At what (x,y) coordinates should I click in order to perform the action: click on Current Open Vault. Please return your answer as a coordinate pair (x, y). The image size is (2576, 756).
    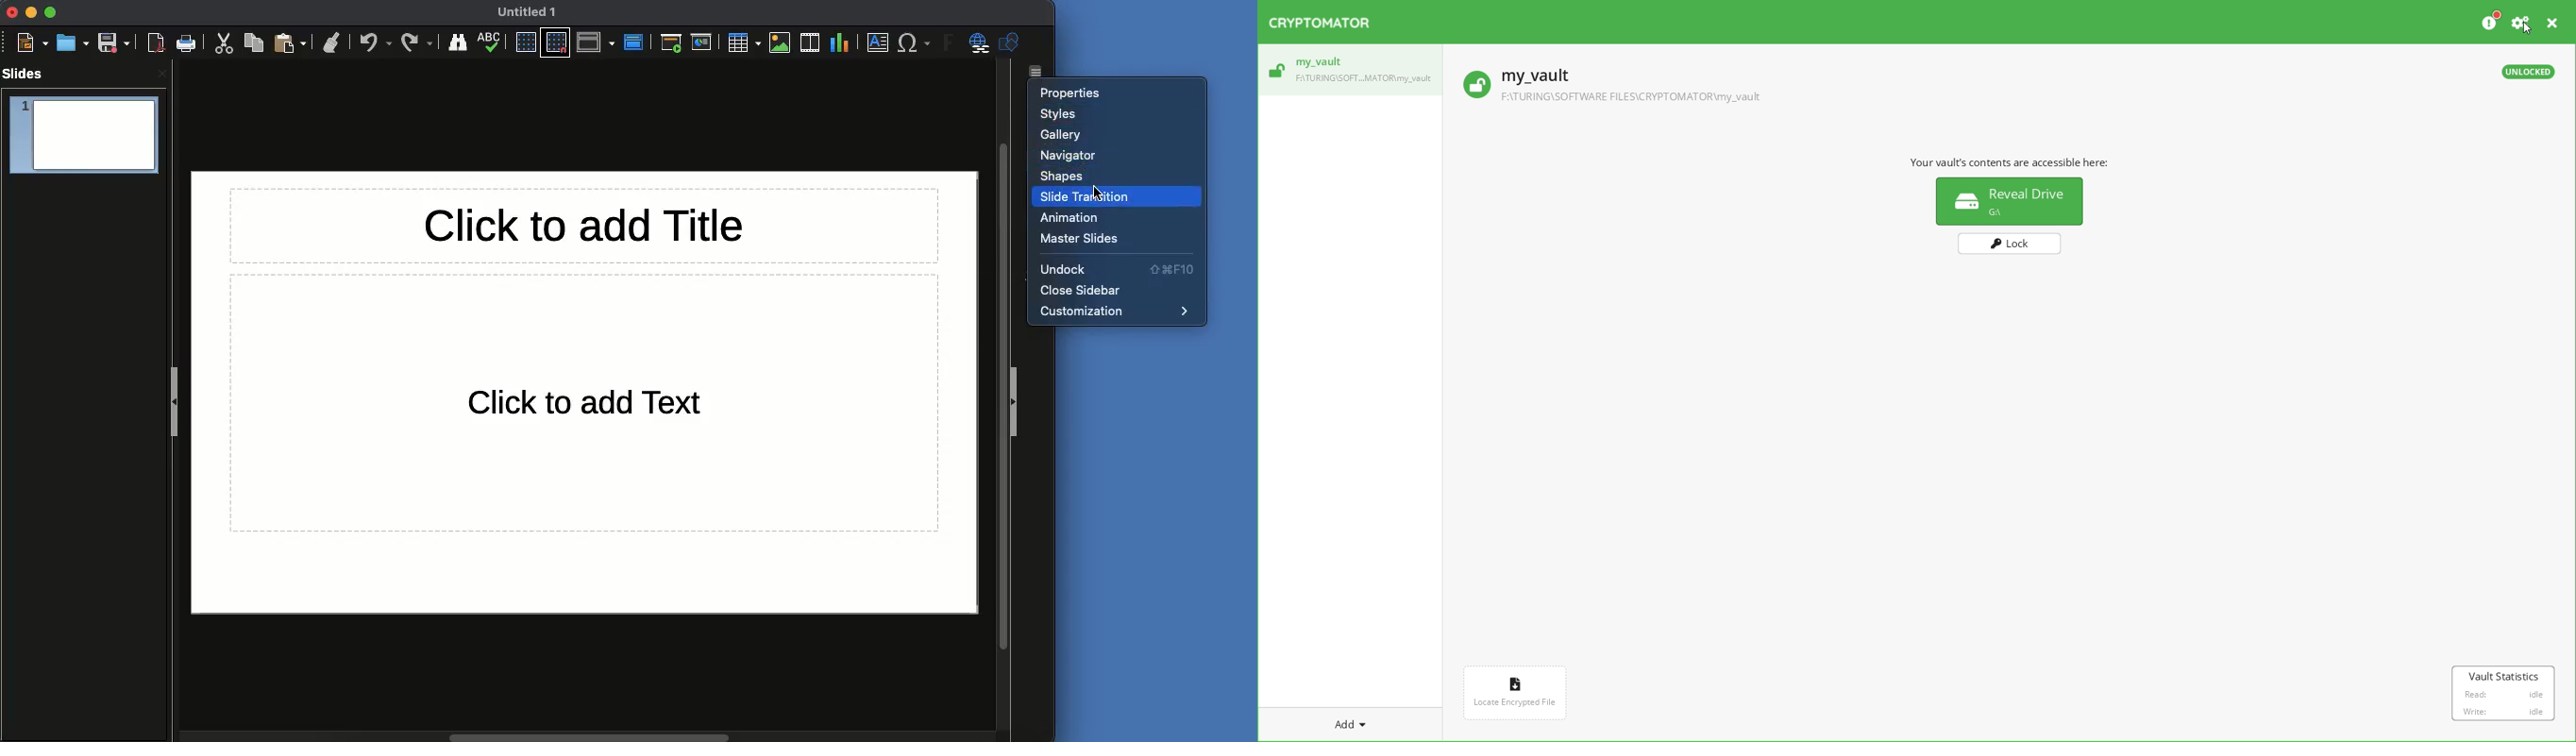
    Looking at the image, I should click on (1972, 91).